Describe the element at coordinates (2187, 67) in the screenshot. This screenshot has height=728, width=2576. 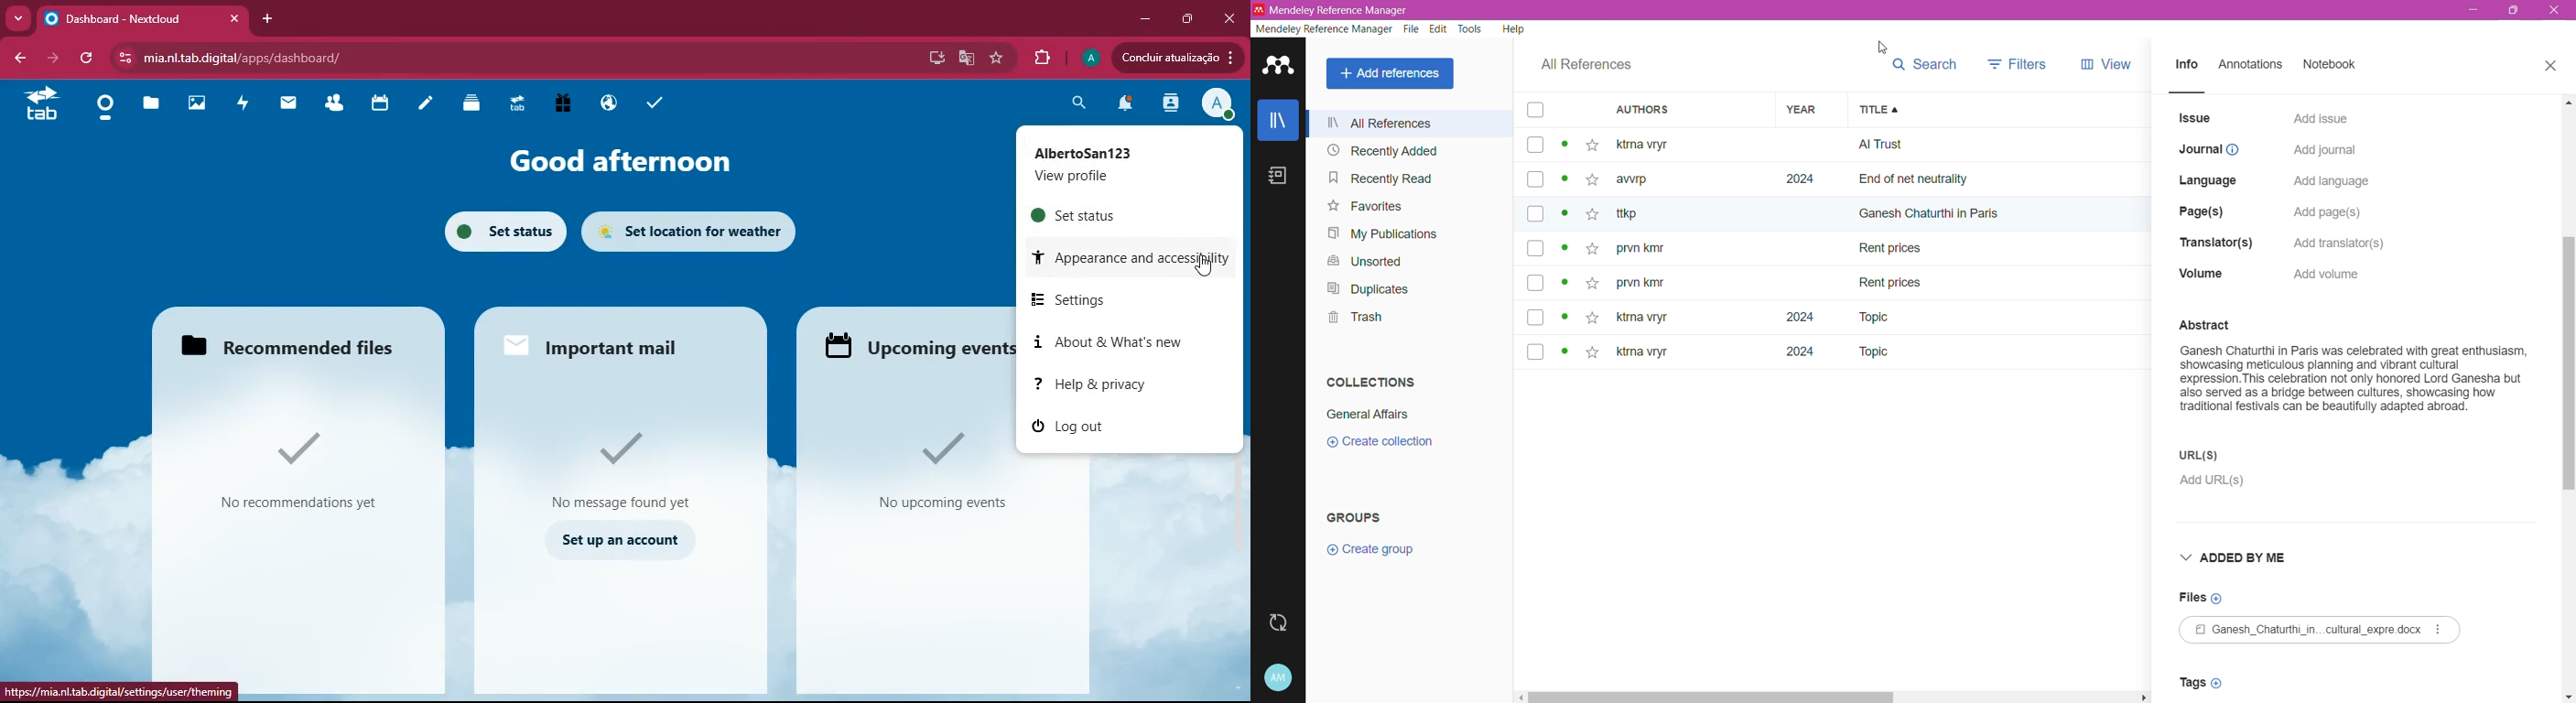
I see `Info` at that location.